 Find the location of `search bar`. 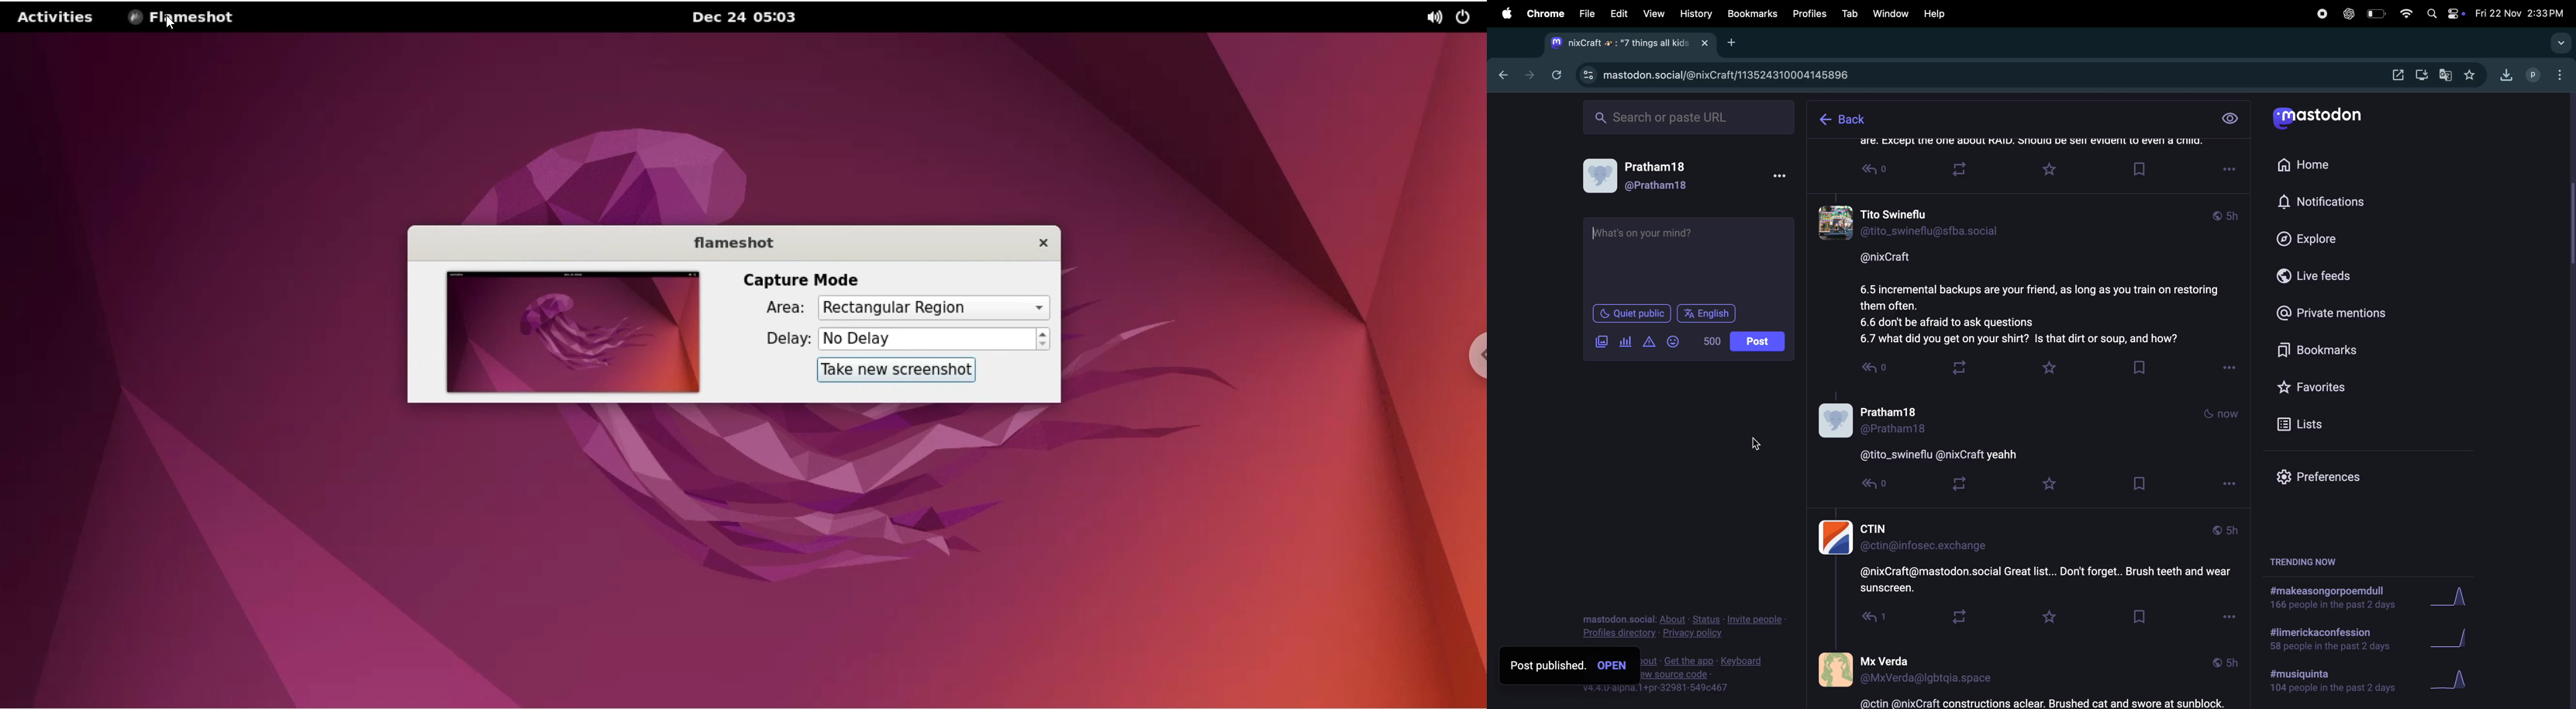

search bar is located at coordinates (1689, 118).